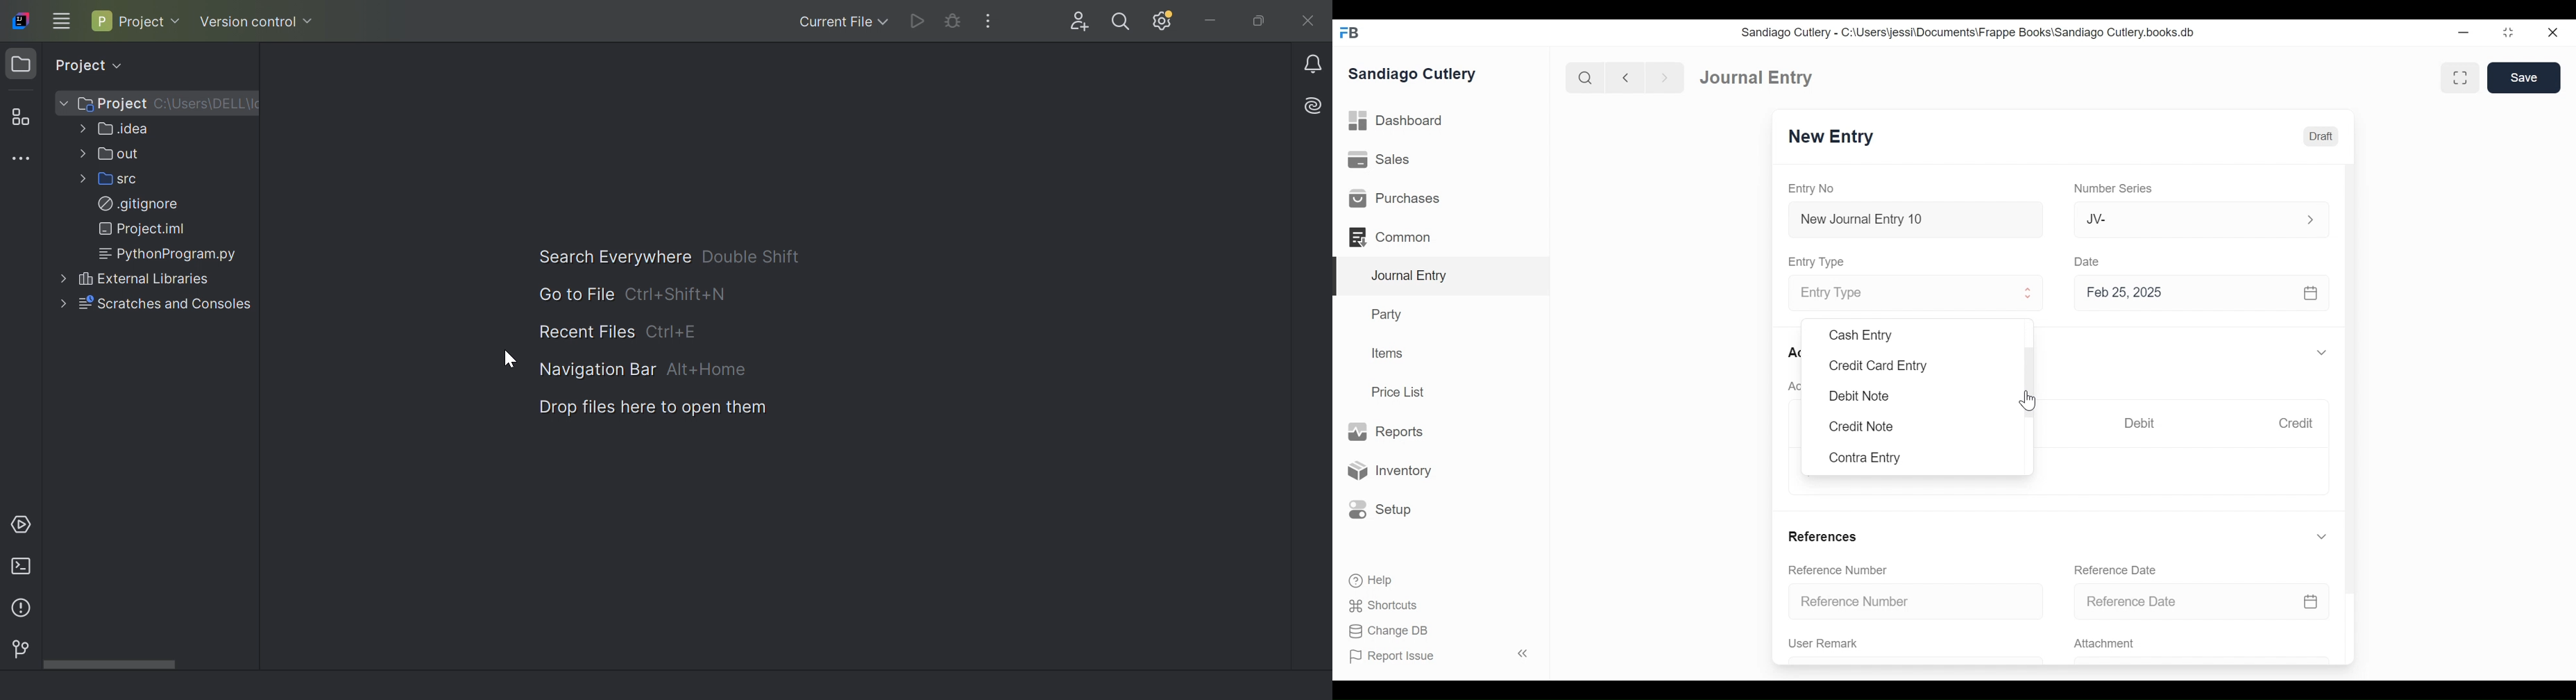  What do you see at coordinates (1384, 431) in the screenshot?
I see `Reports` at bounding box center [1384, 431].